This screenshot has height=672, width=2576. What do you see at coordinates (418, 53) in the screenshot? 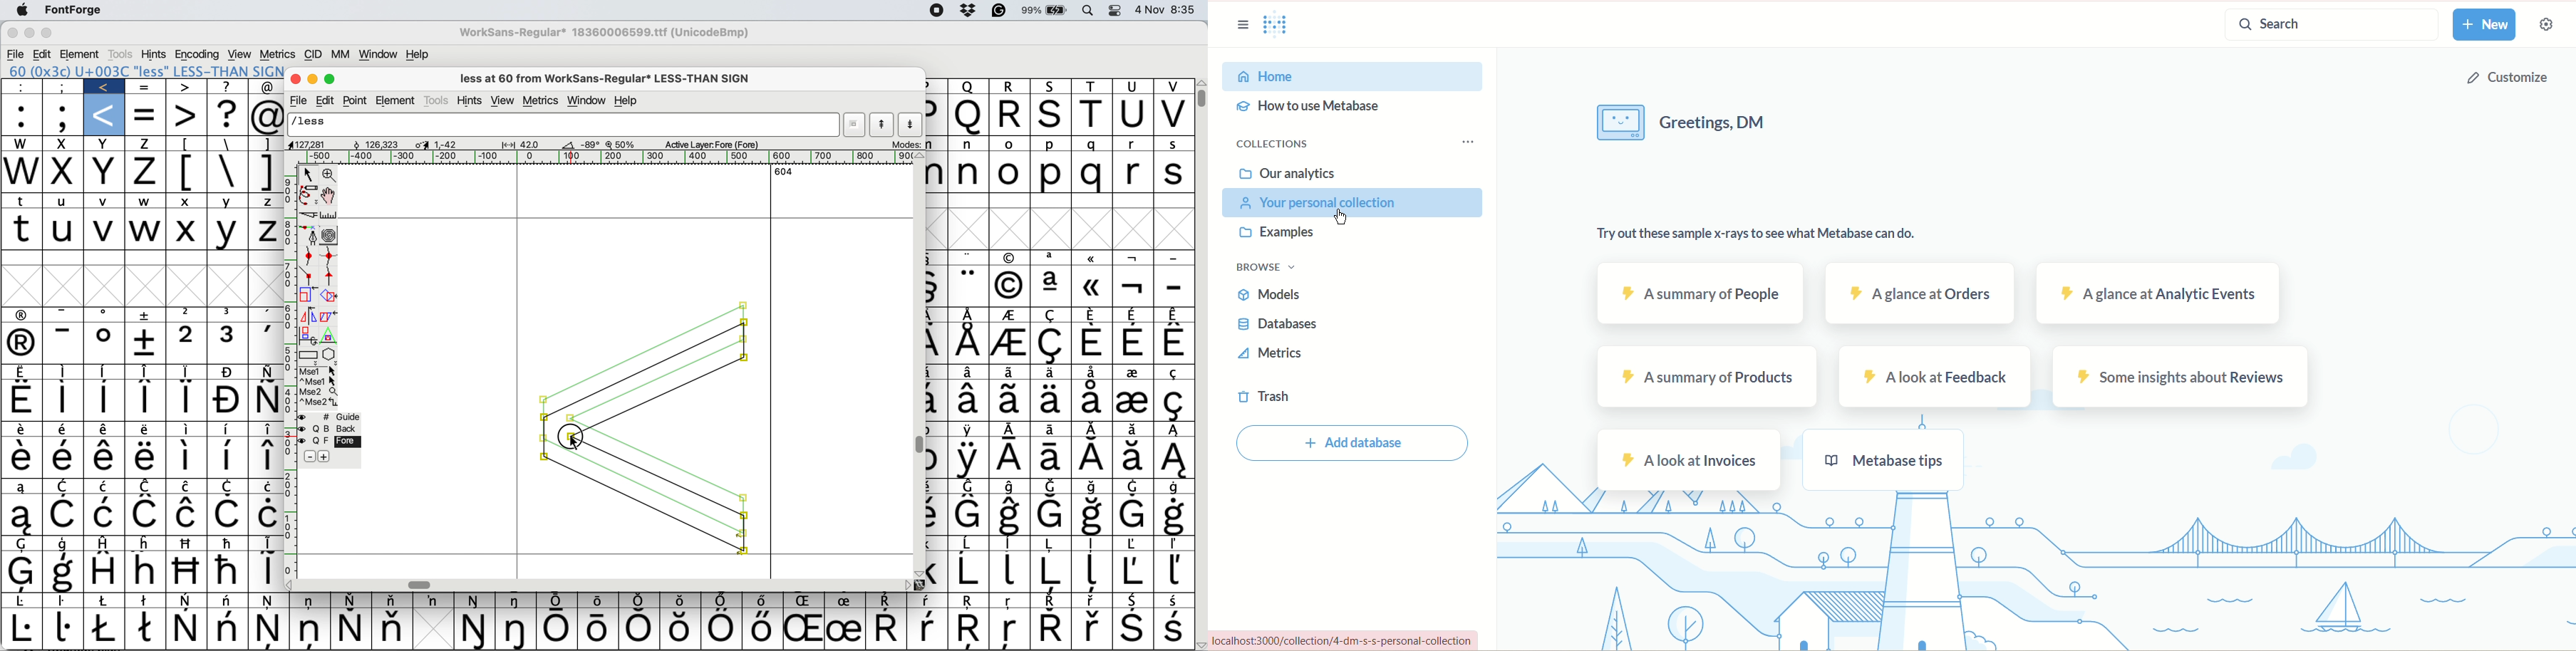
I see `help` at bounding box center [418, 53].